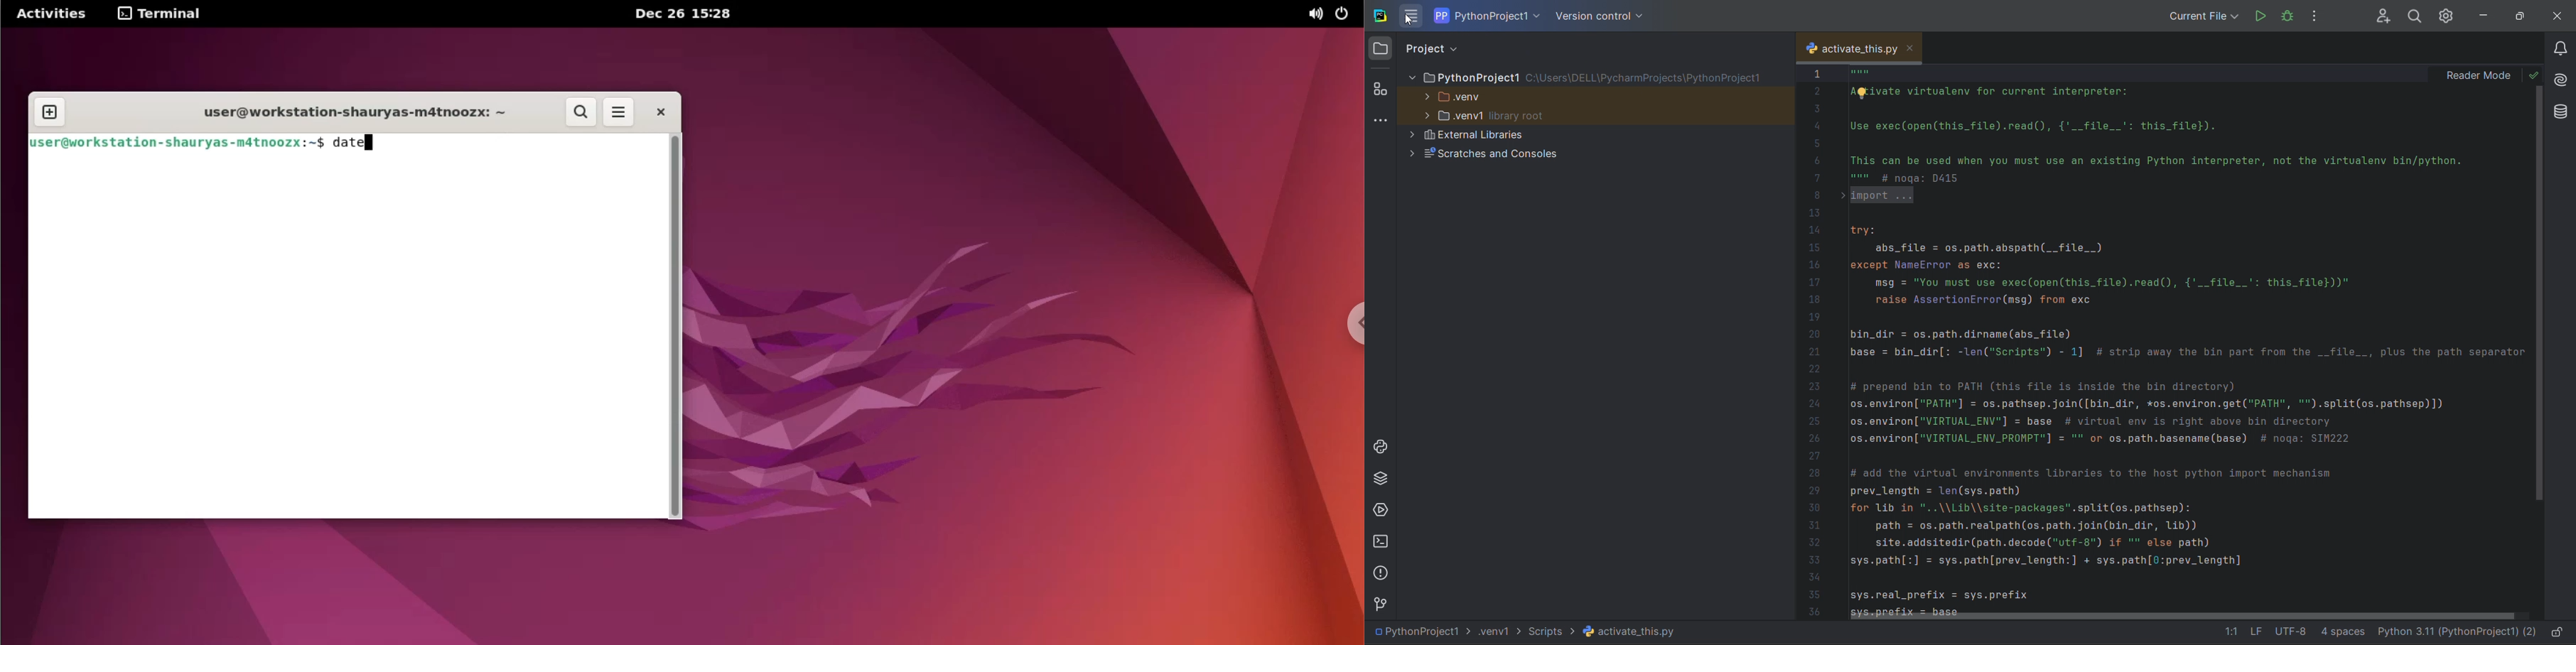 The height and width of the screenshot is (672, 2576). Describe the element at coordinates (654, 112) in the screenshot. I see `close` at that location.